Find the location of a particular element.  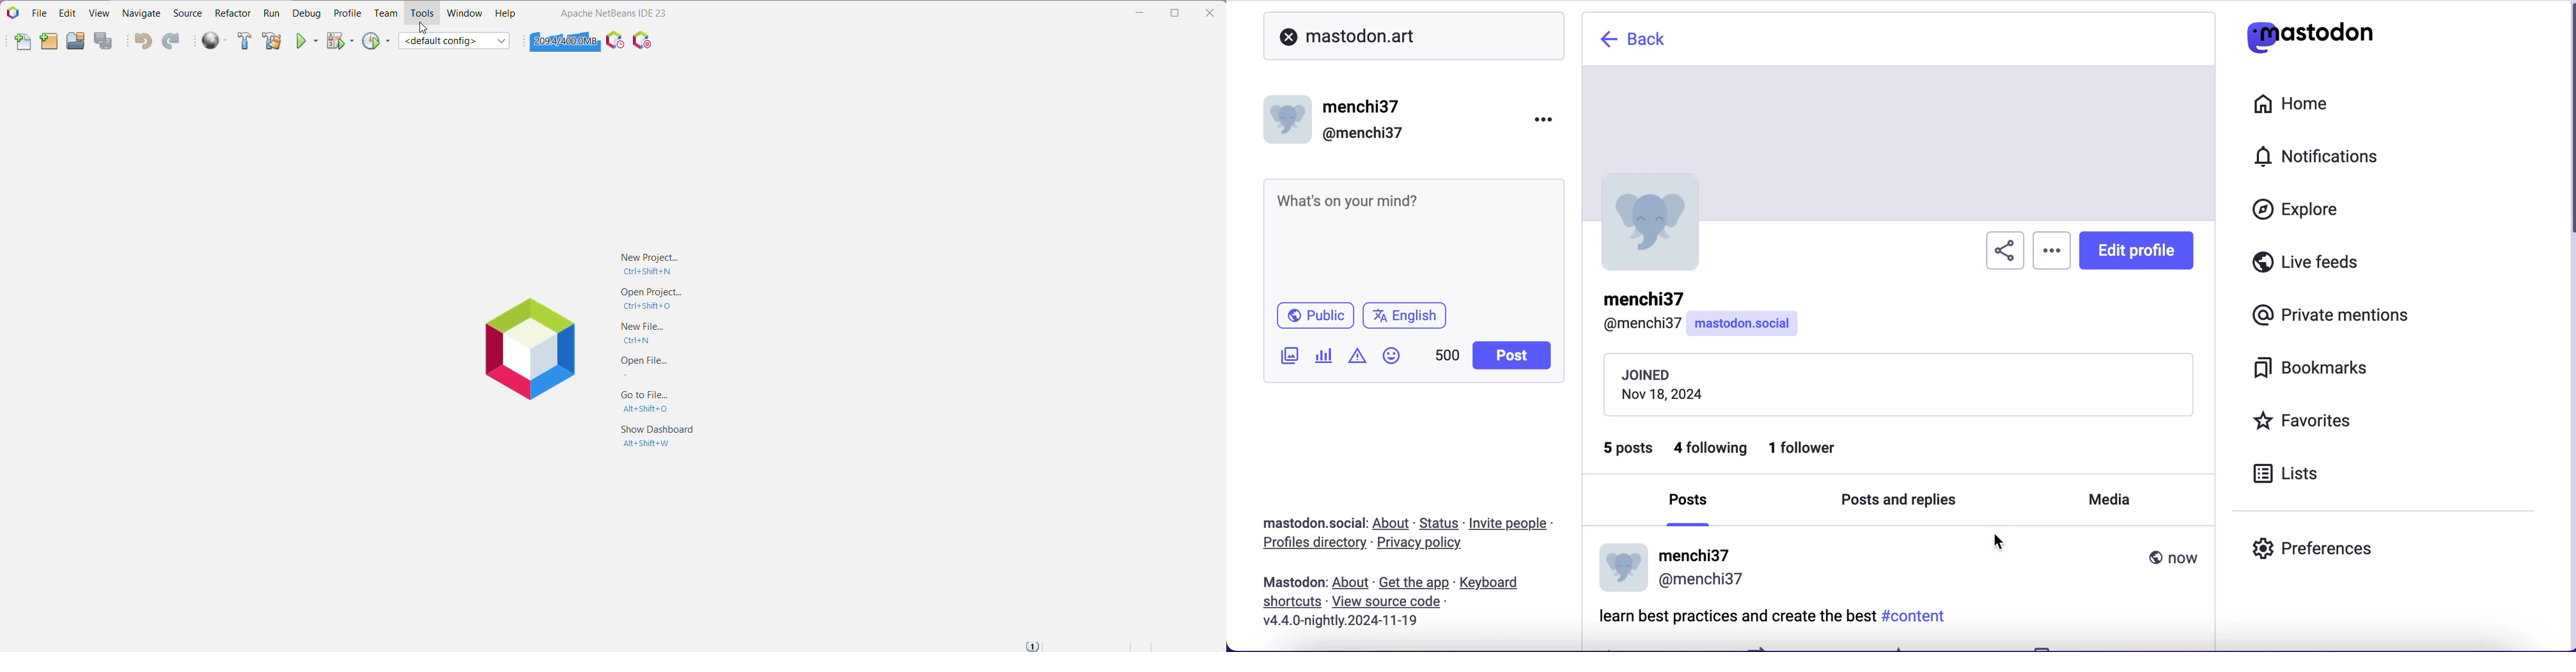

Profile Project is located at coordinates (377, 40).